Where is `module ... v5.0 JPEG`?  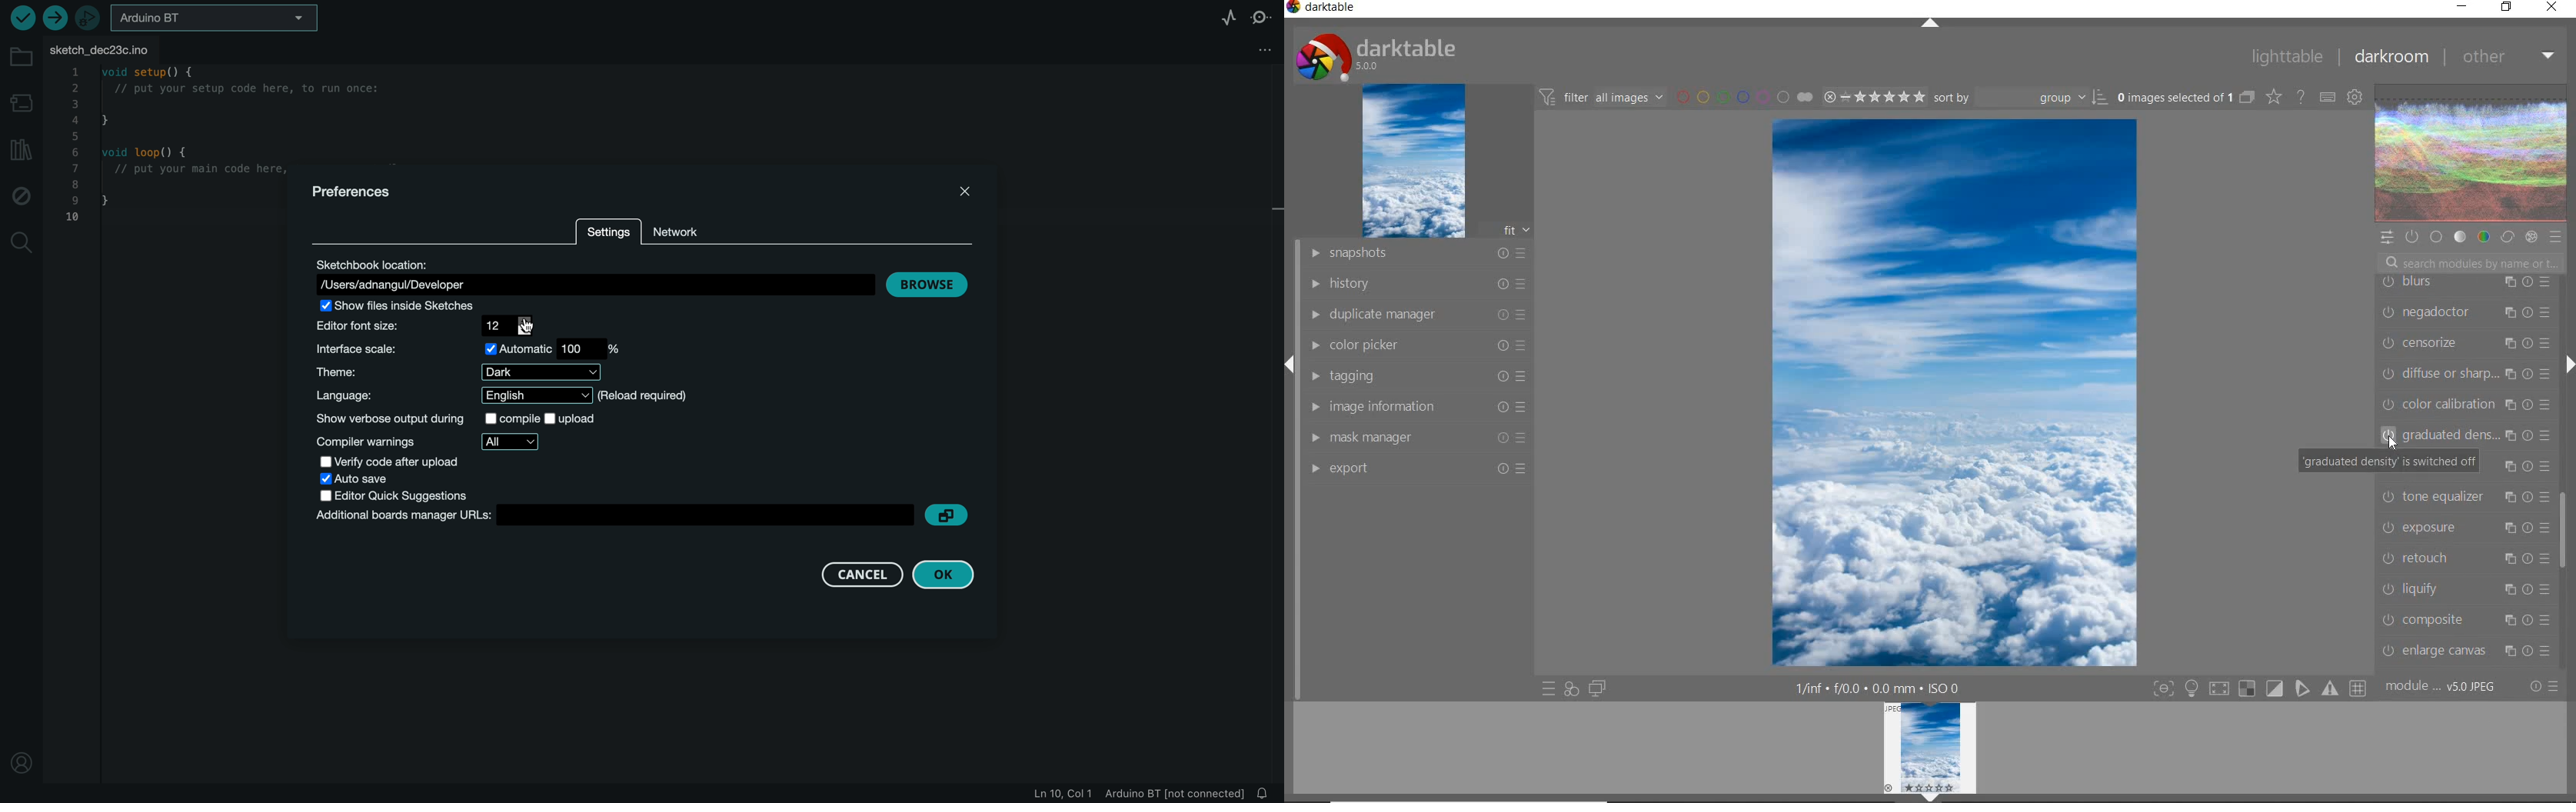 module ... v5.0 JPEG is located at coordinates (2441, 689).